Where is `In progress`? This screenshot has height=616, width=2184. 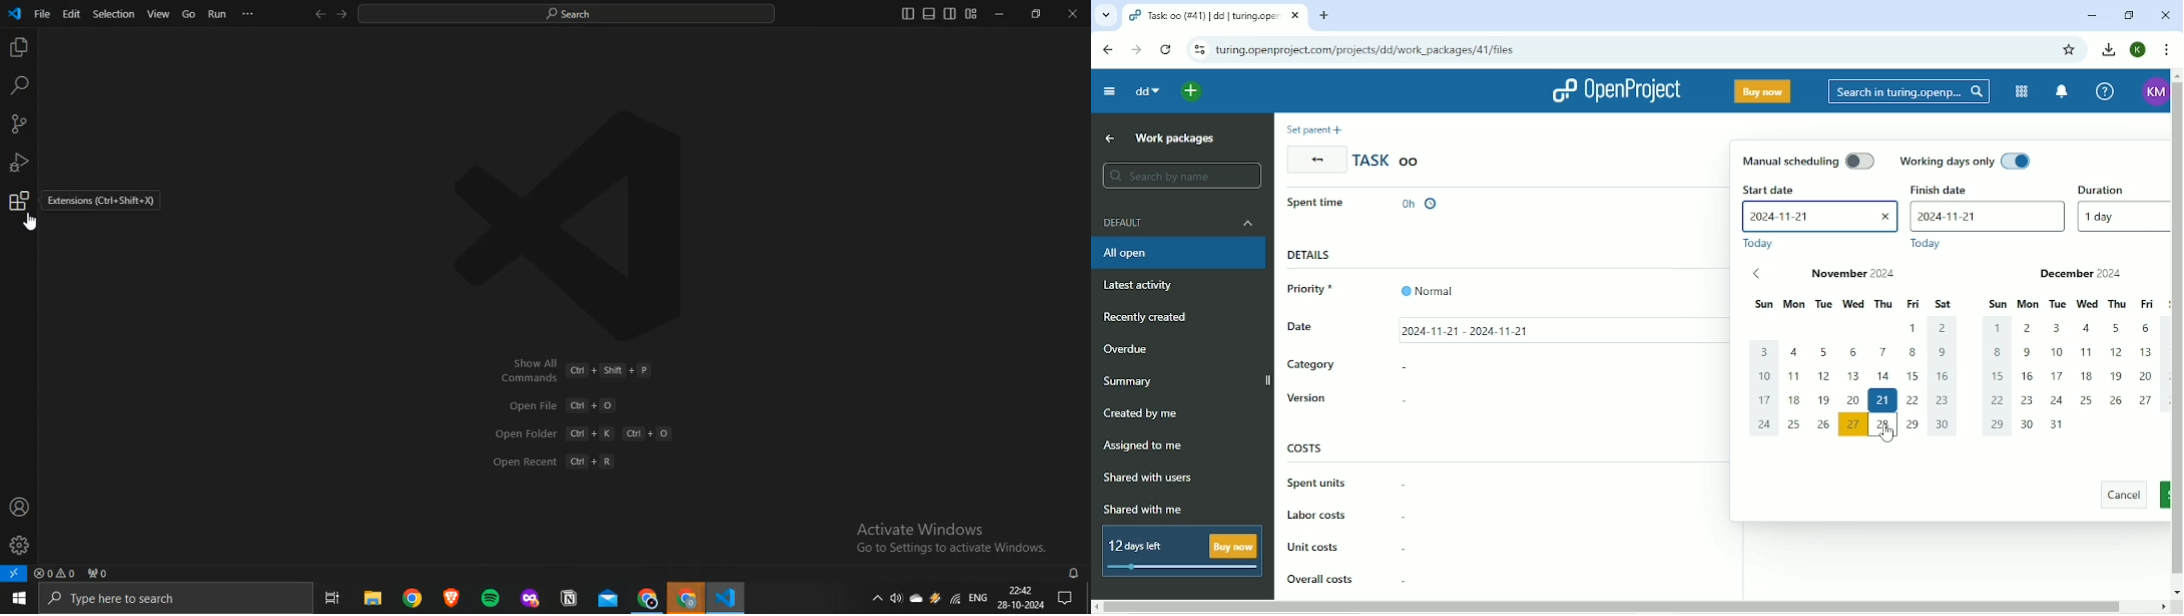 In progress is located at coordinates (1326, 207).